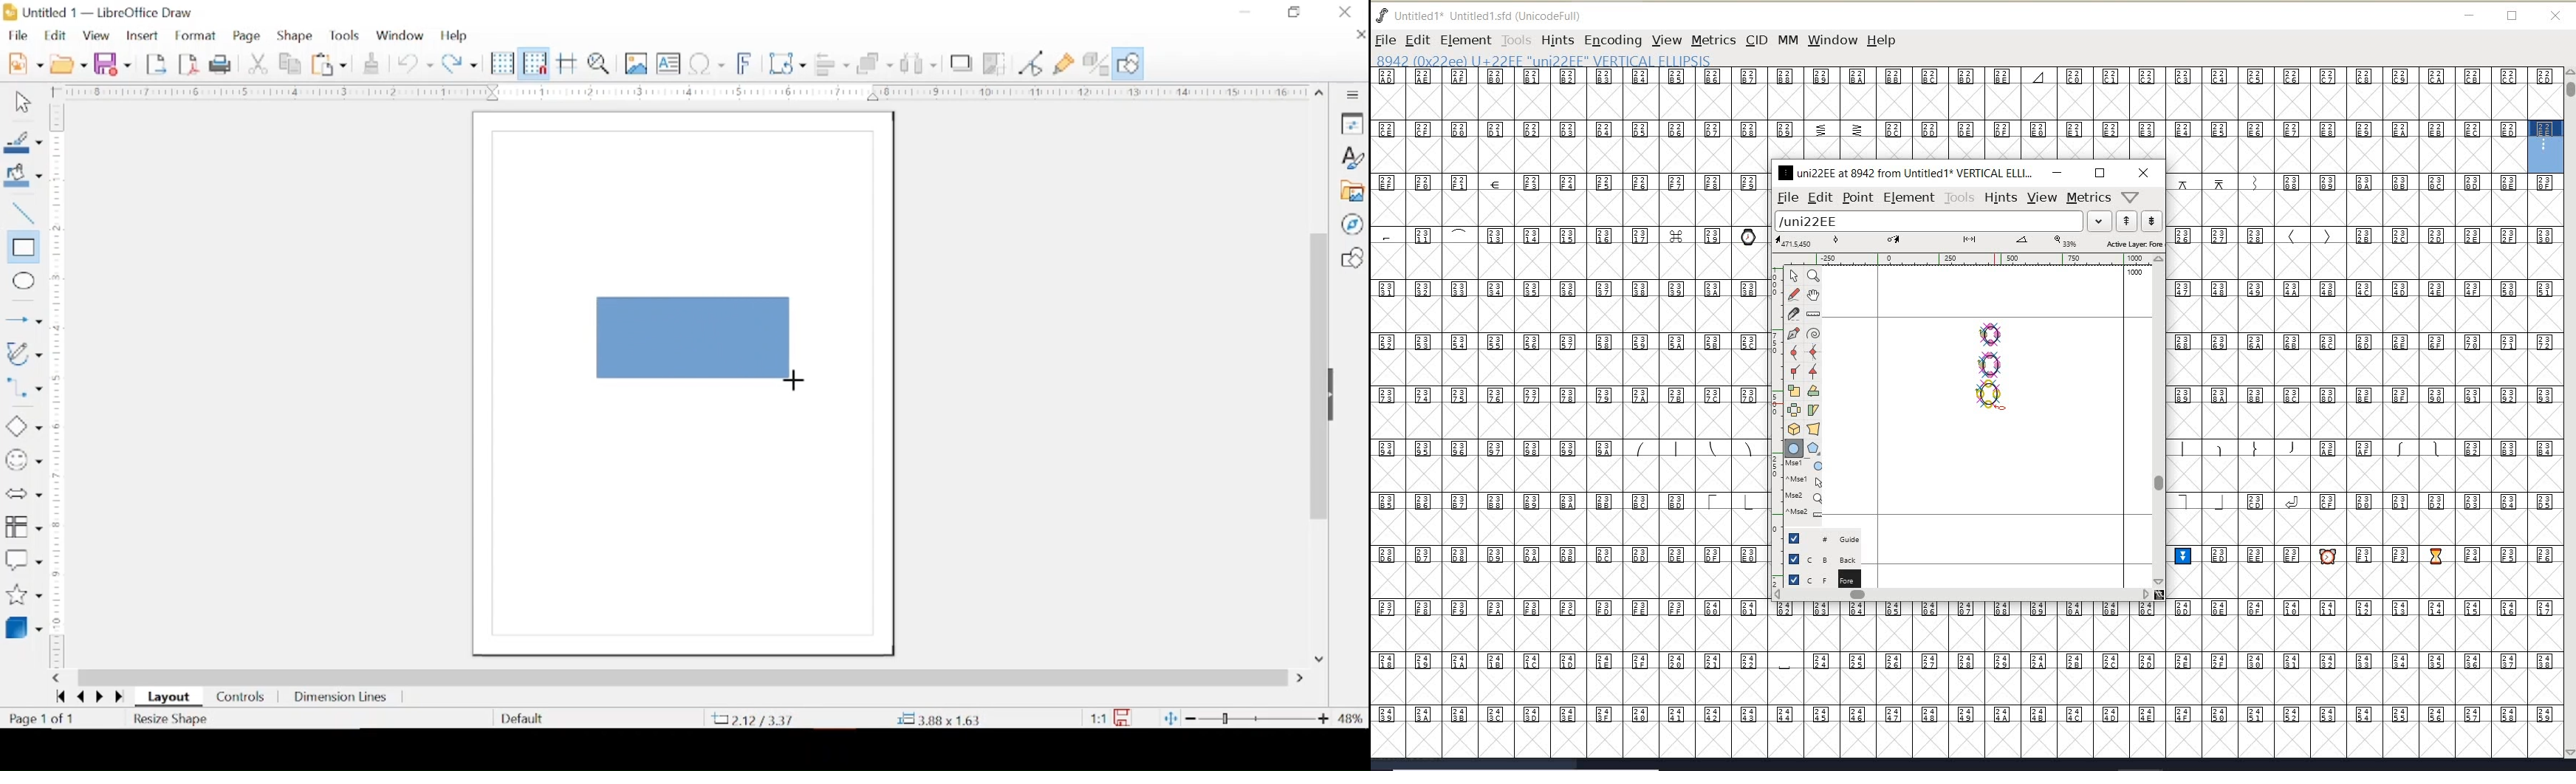  I want to click on window, so click(400, 34).